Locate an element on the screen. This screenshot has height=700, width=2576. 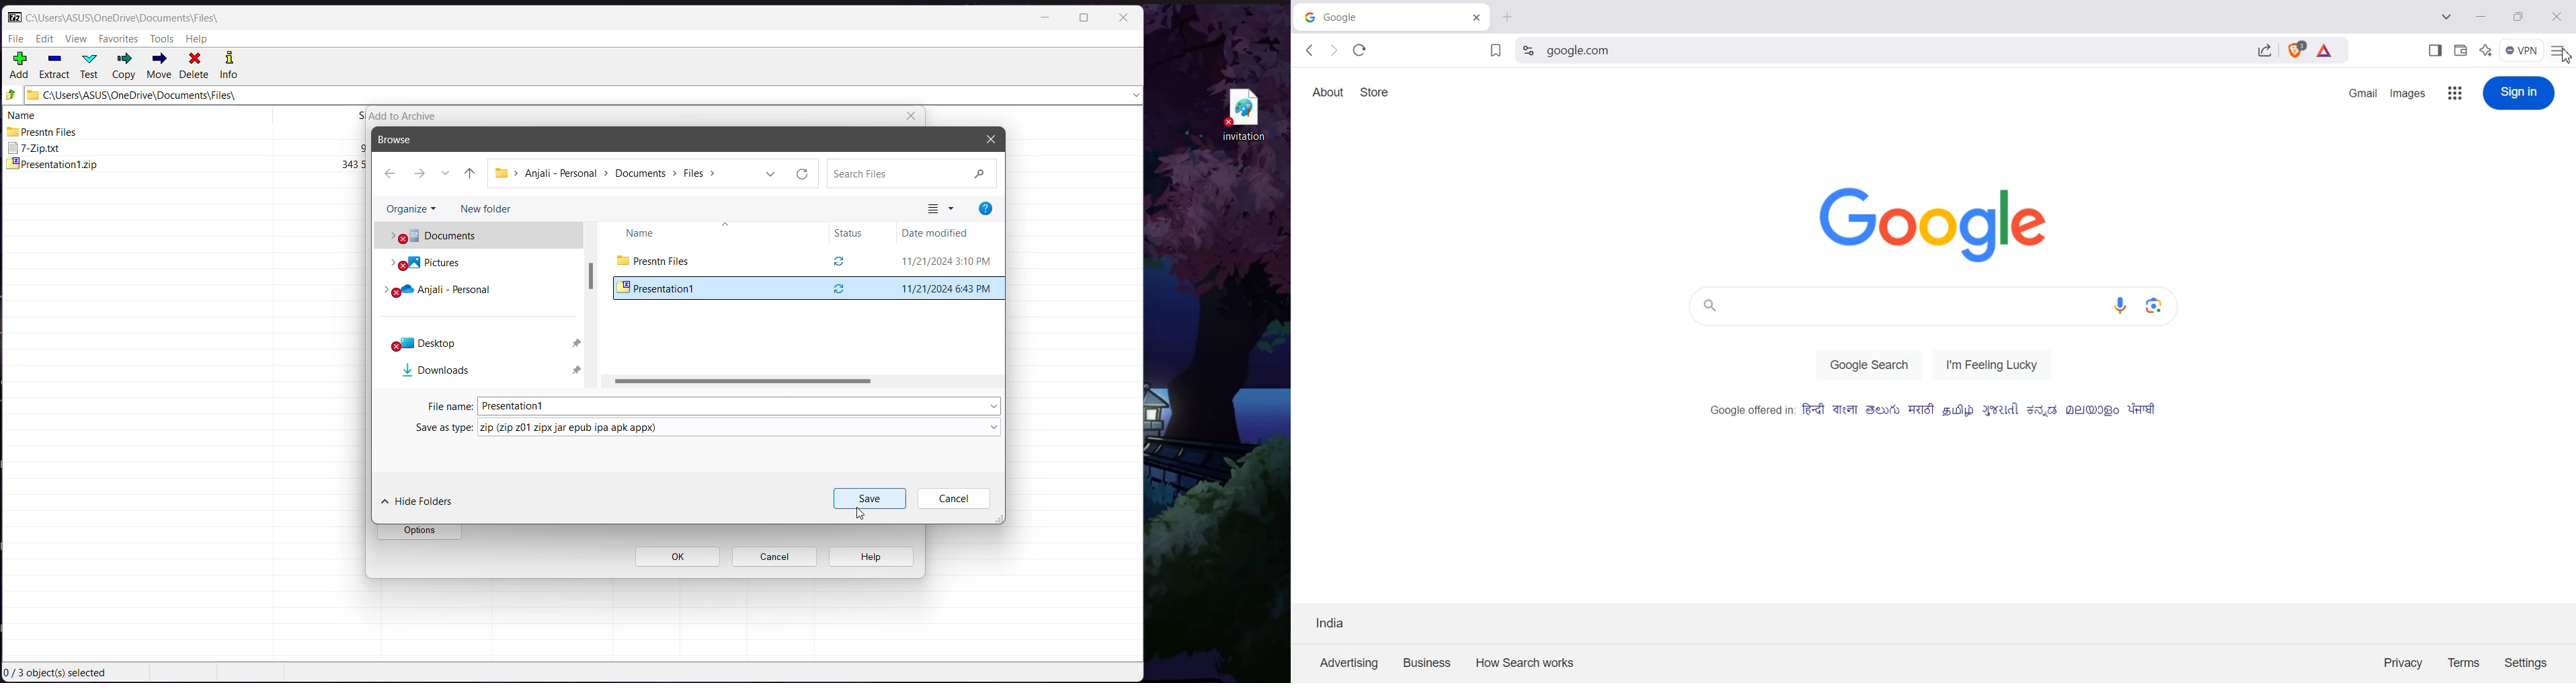
options is located at coordinates (421, 533).